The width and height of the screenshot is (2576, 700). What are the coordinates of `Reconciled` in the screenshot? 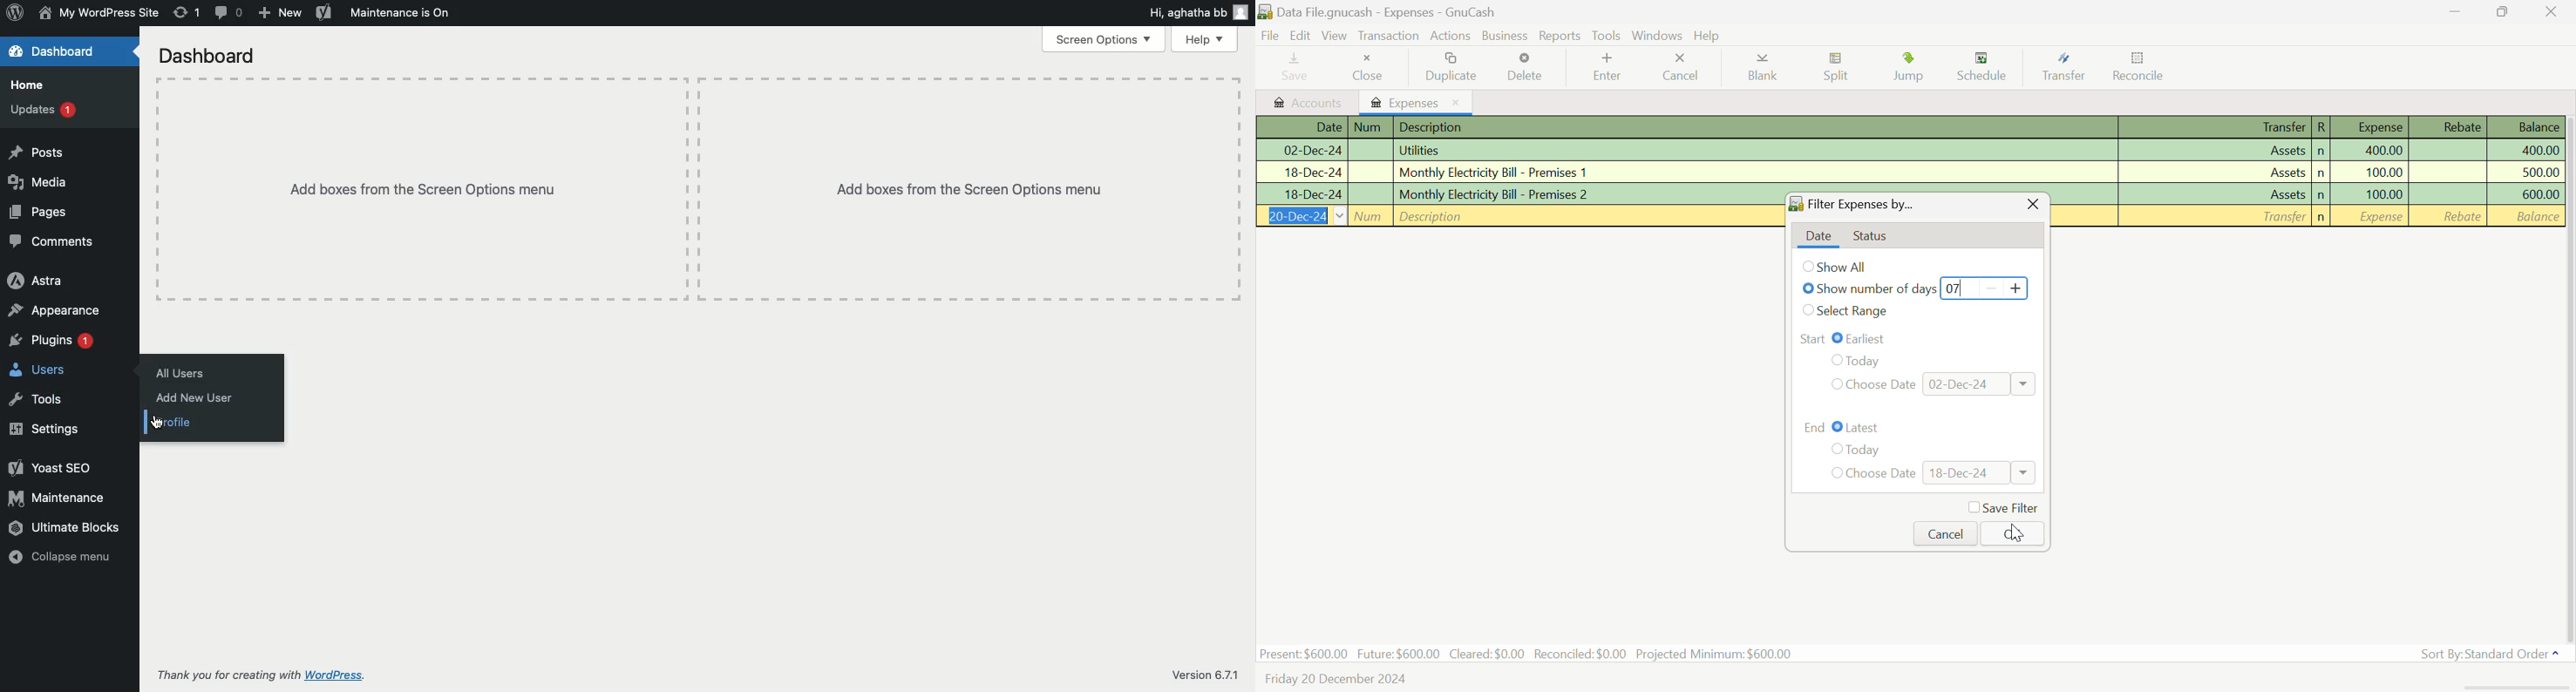 It's located at (1581, 654).